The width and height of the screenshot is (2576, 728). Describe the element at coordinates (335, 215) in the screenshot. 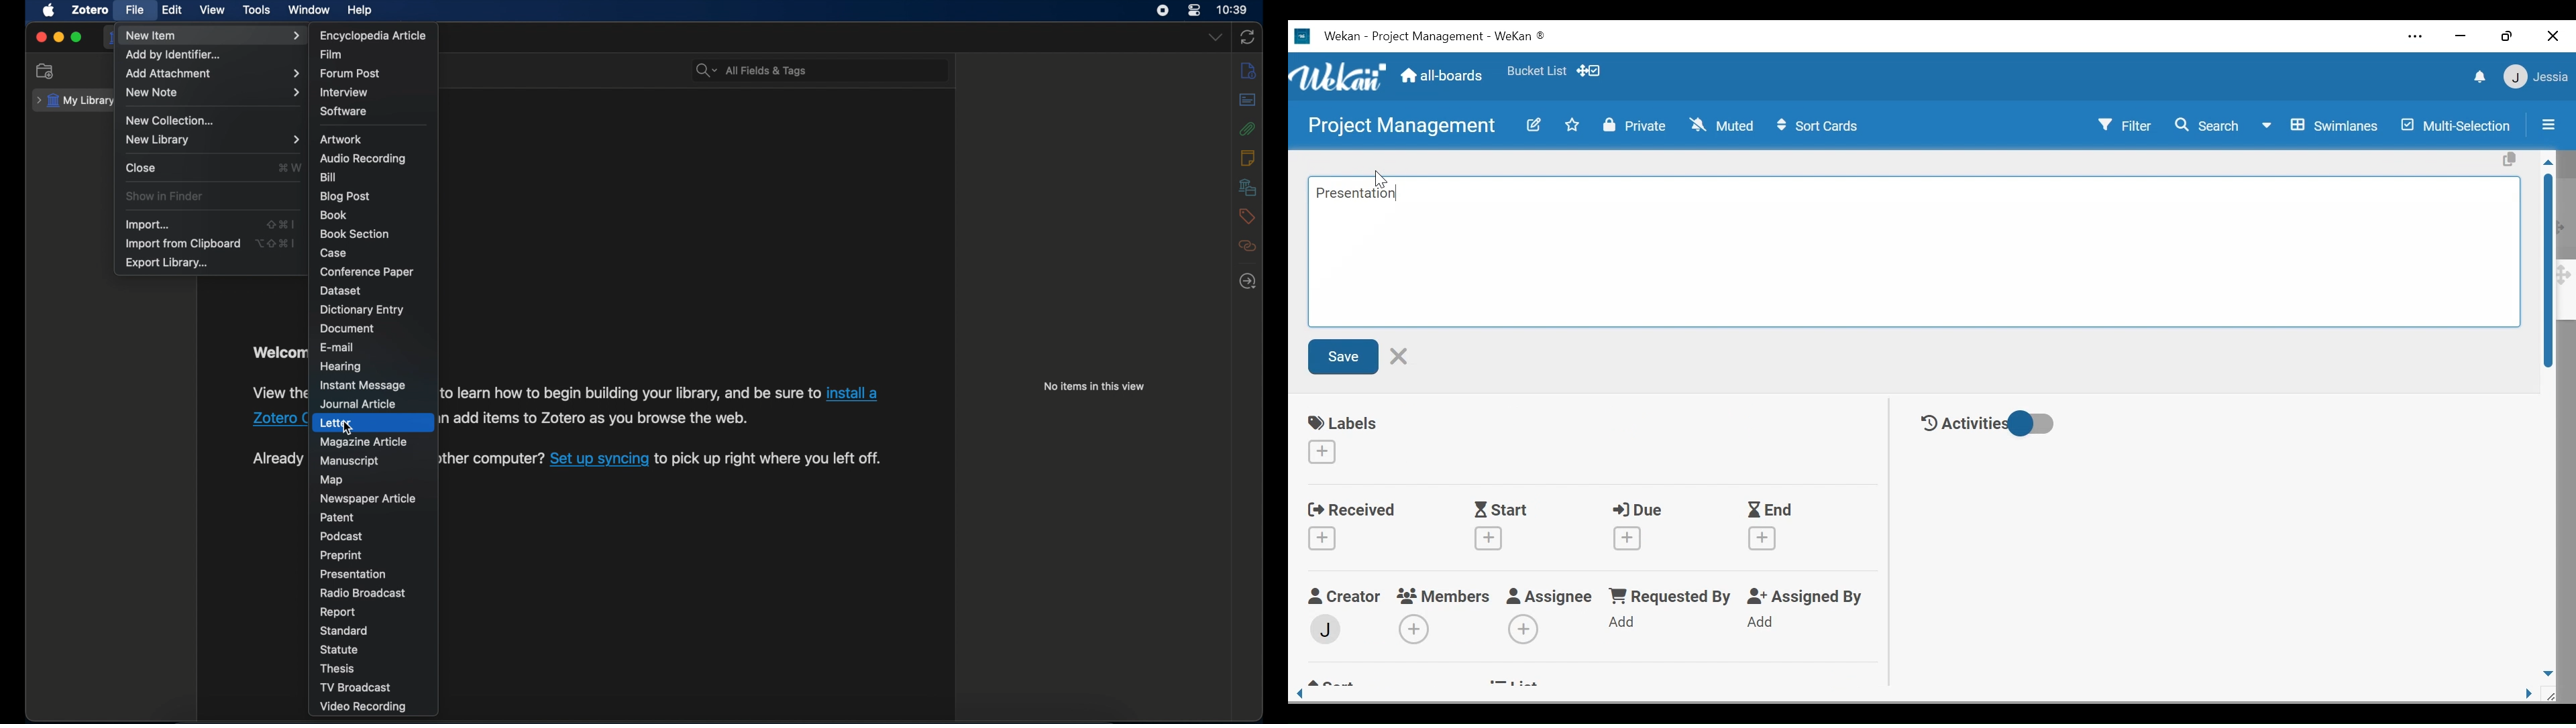

I see `book` at that location.